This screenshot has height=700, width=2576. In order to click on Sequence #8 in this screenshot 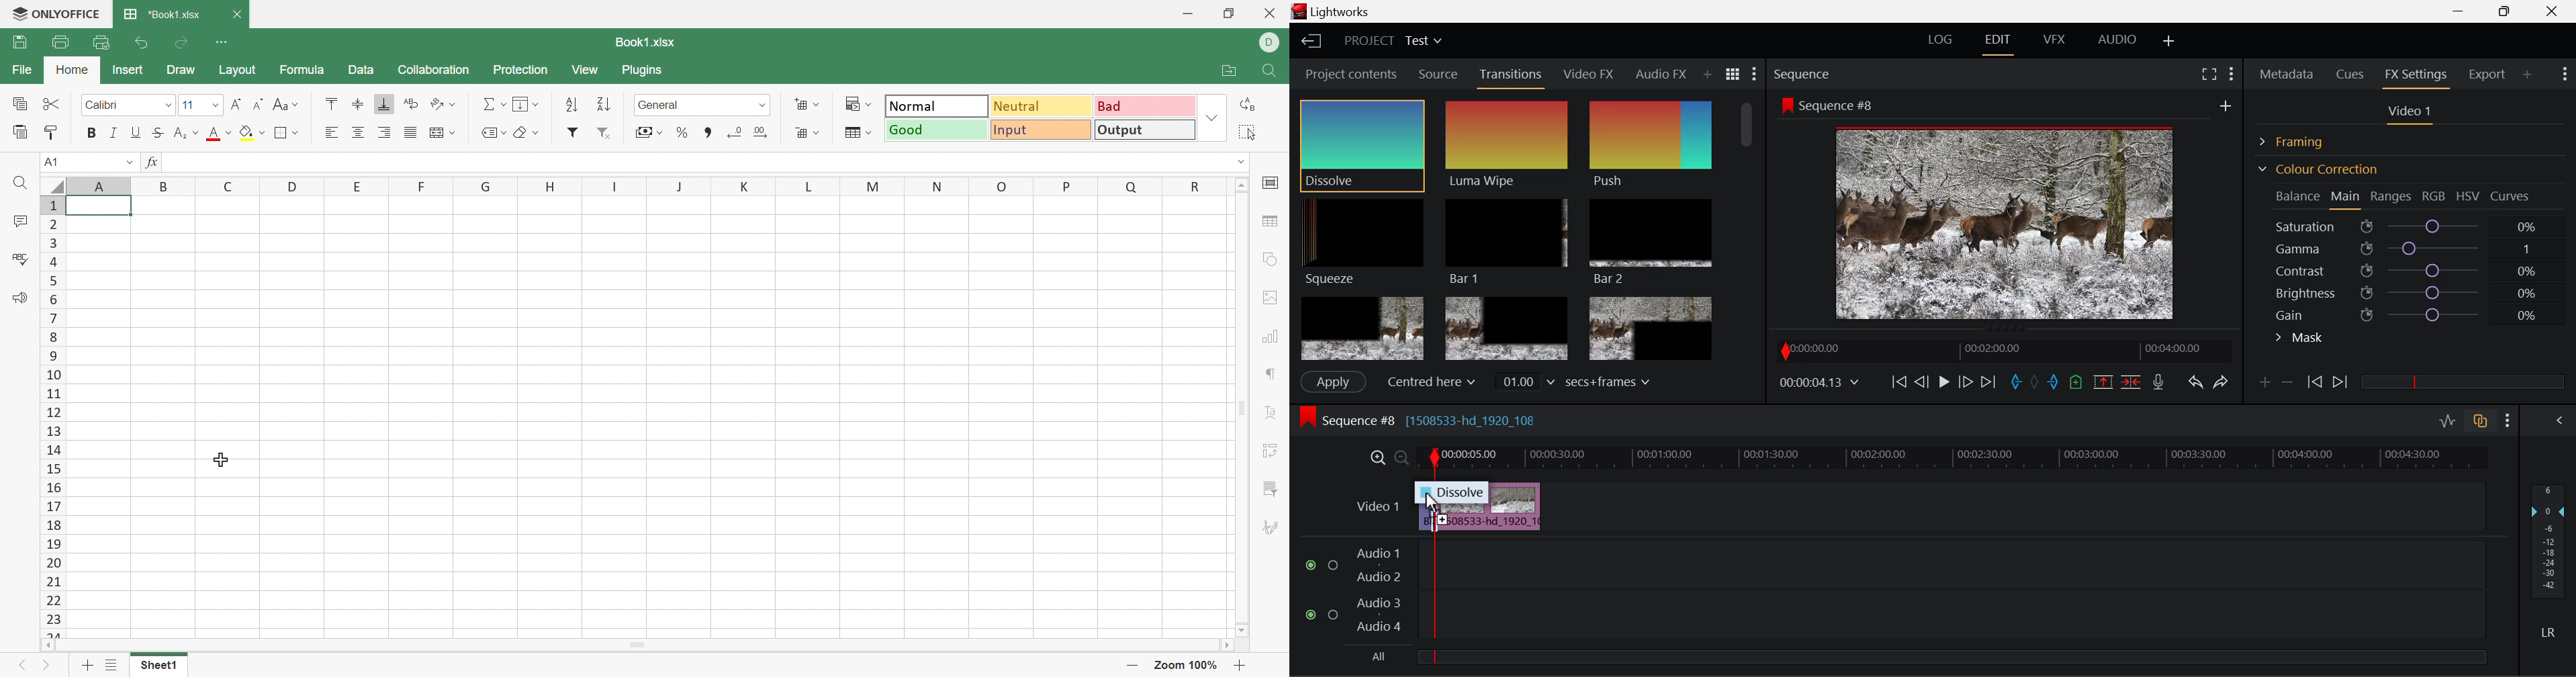, I will do `click(1437, 417)`.